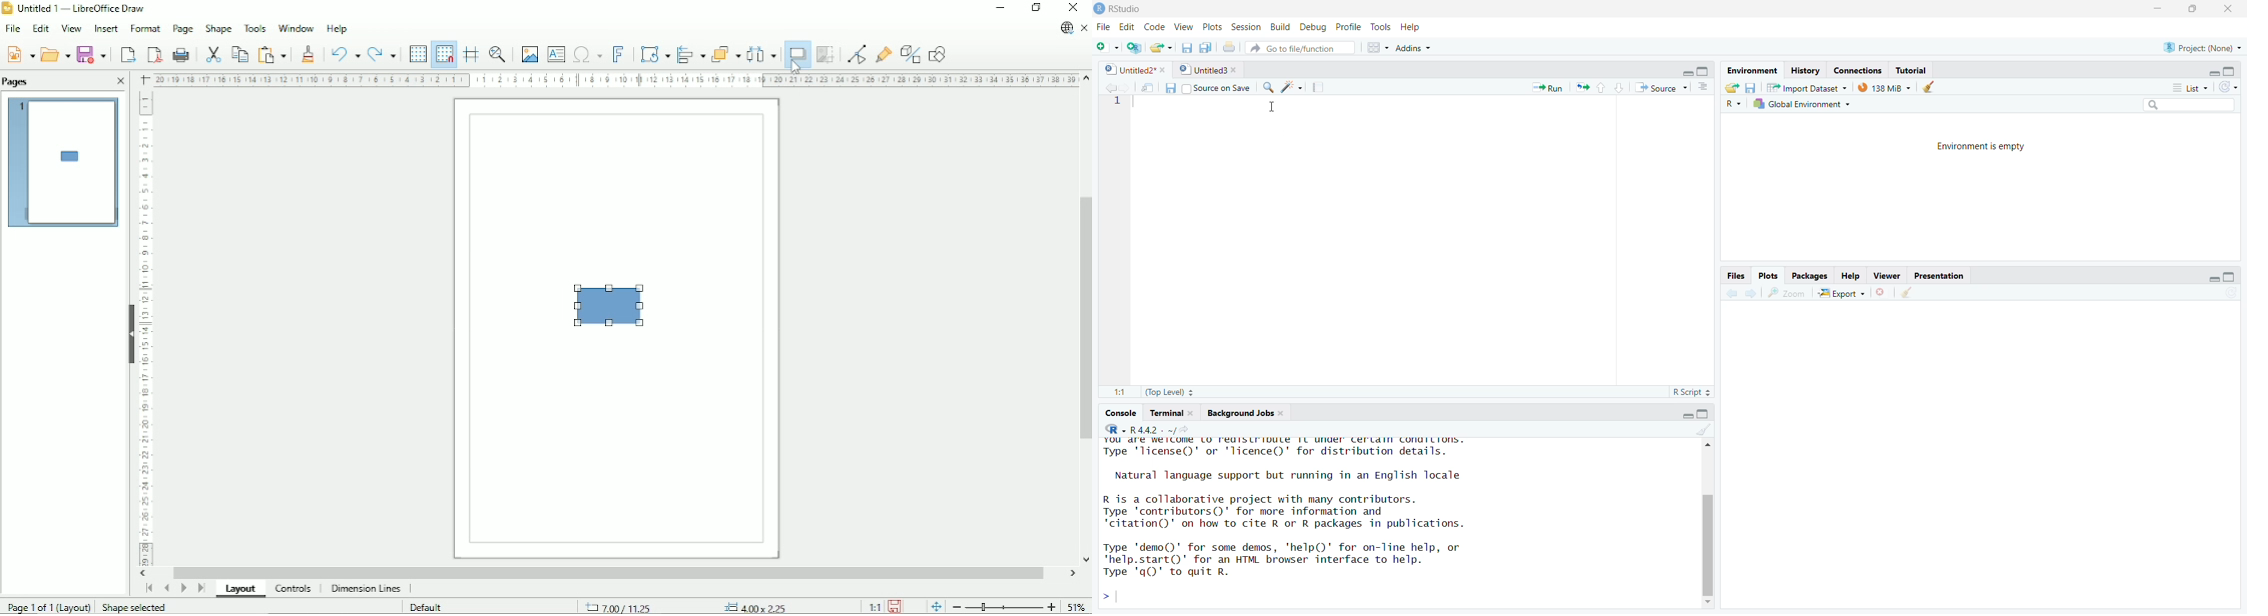 The image size is (2268, 616). What do you see at coordinates (1754, 86) in the screenshot?
I see `Save` at bounding box center [1754, 86].